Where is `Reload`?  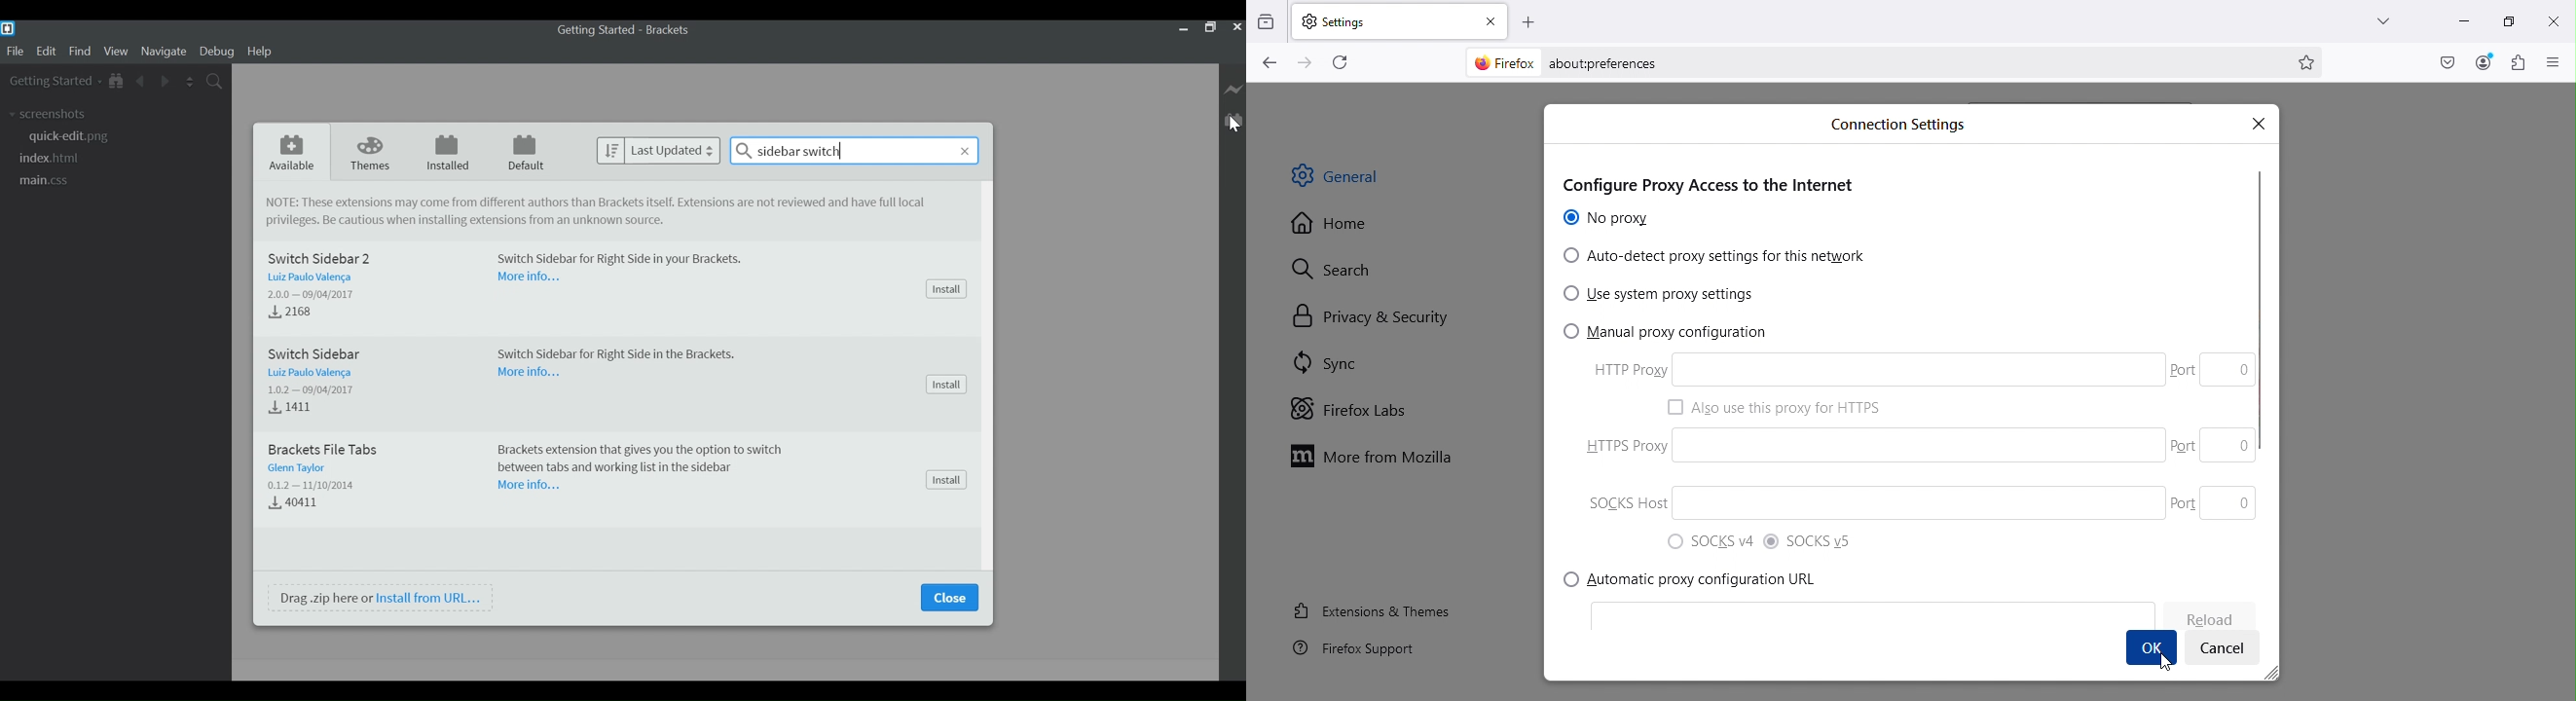 Reload is located at coordinates (2204, 618).